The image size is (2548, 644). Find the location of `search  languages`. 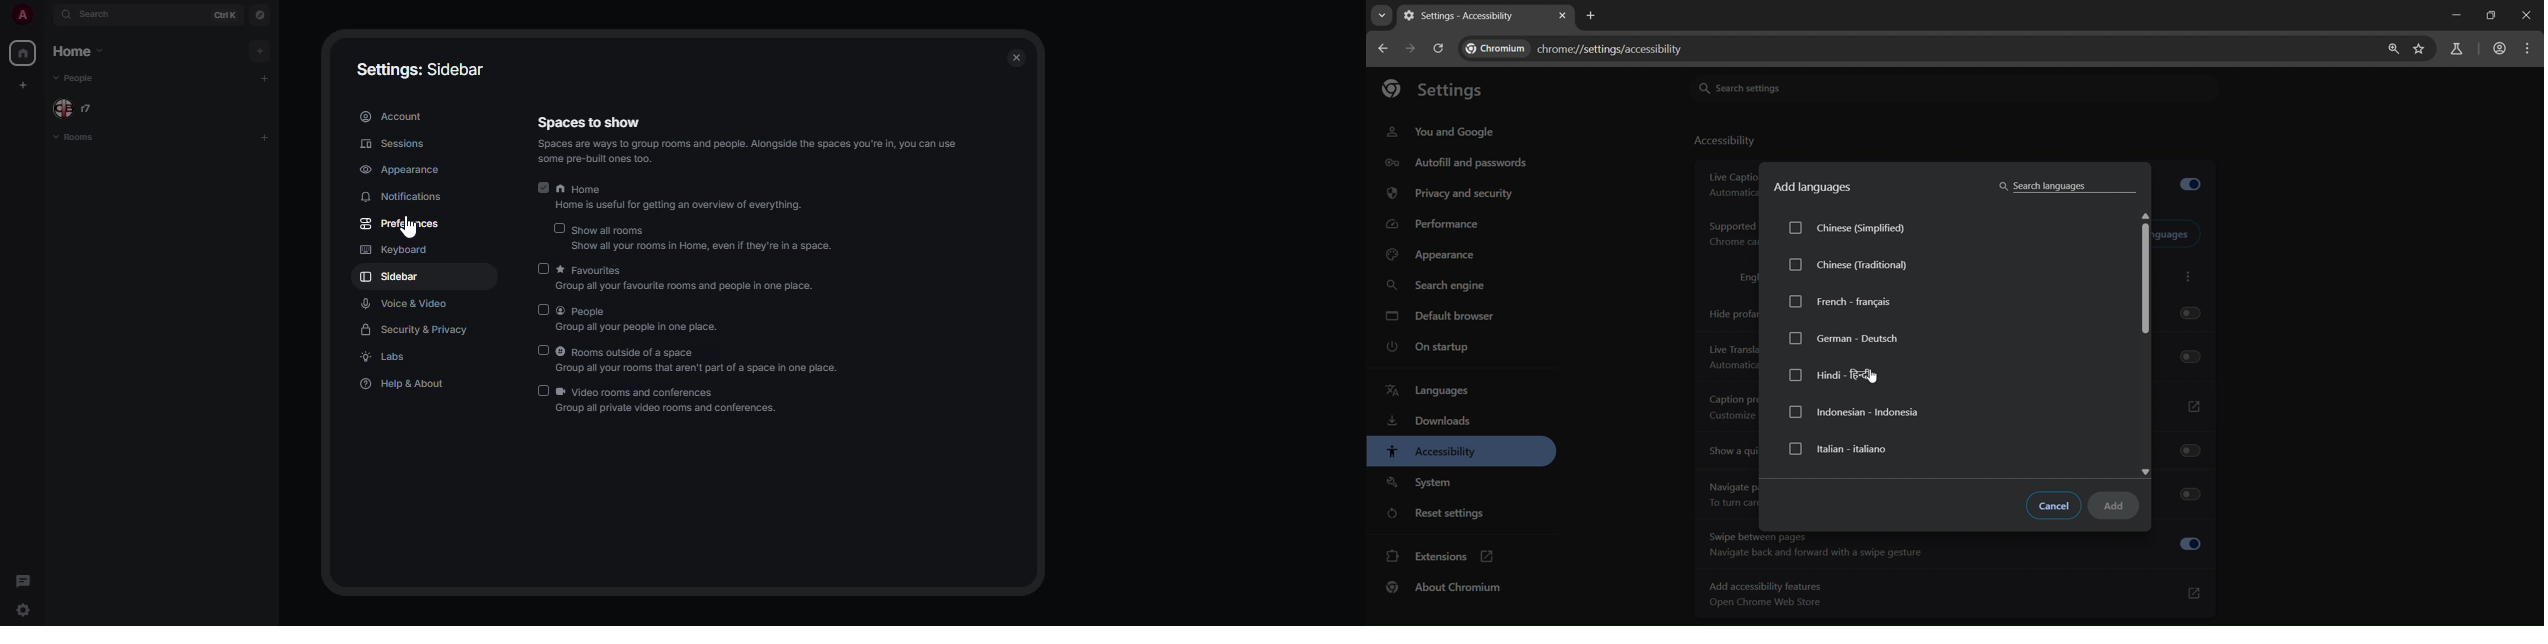

search  languages is located at coordinates (2064, 185).